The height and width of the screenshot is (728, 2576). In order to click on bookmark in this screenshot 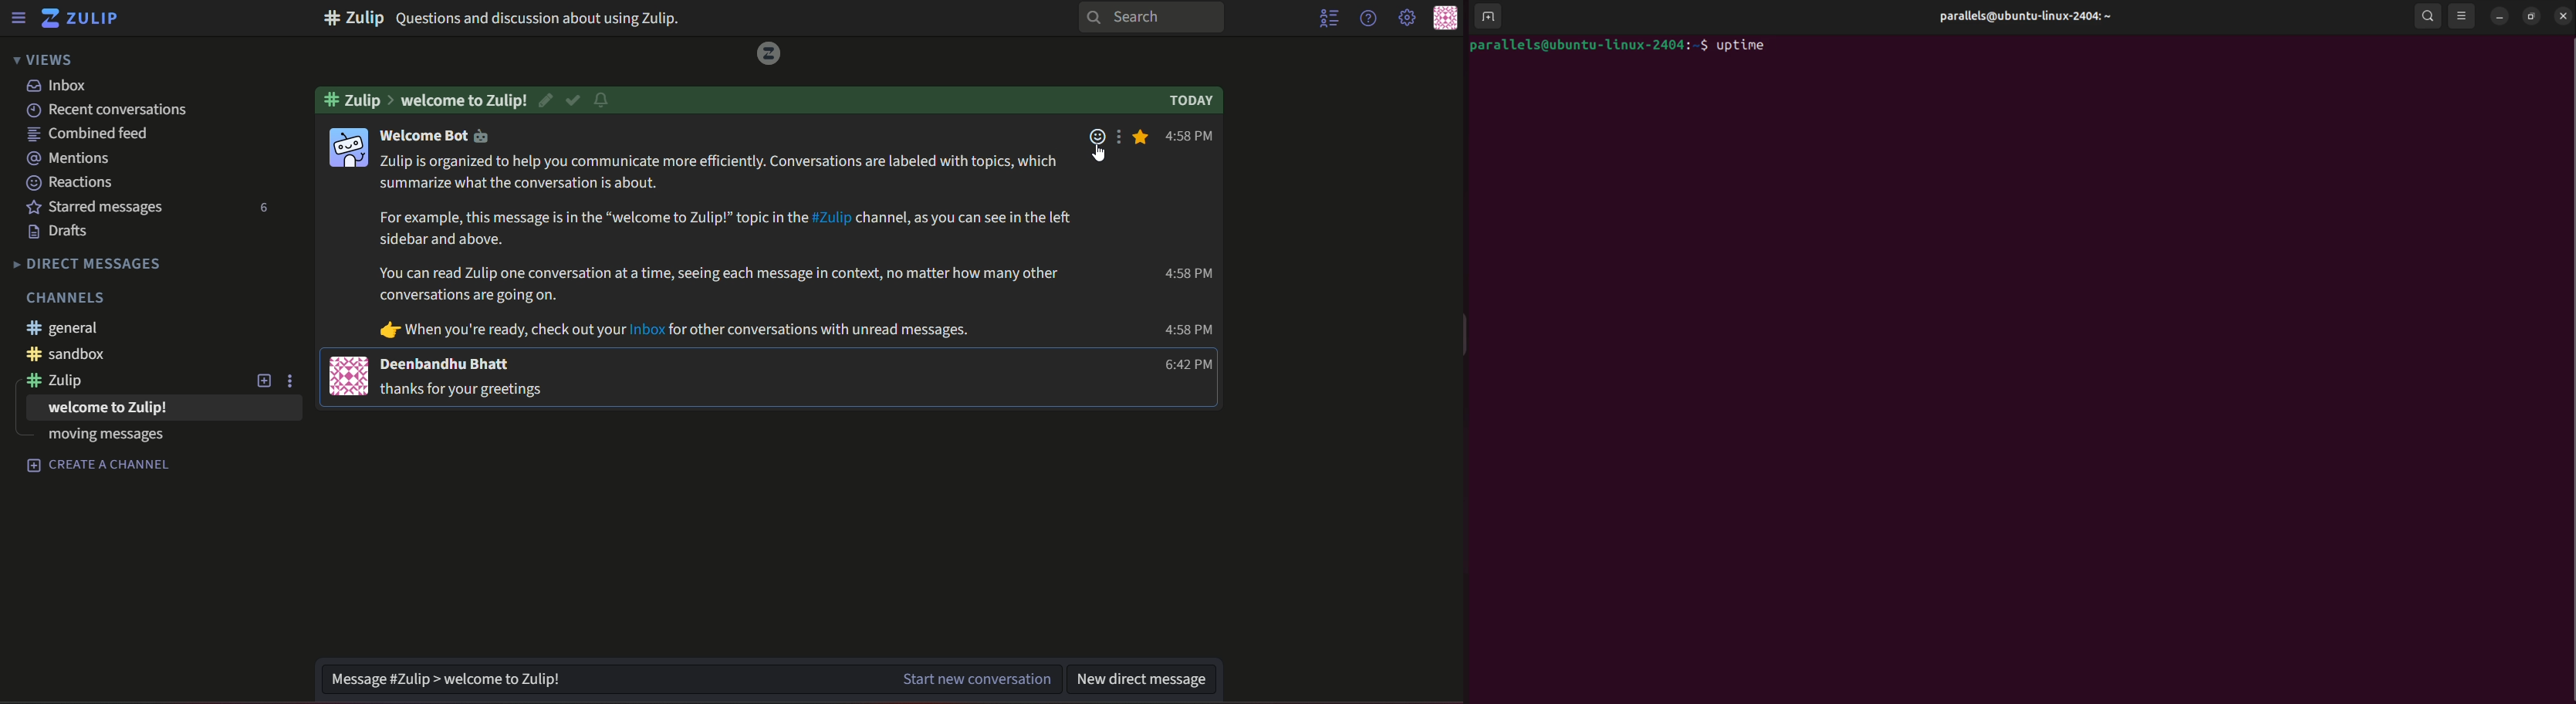, I will do `click(1144, 137)`.